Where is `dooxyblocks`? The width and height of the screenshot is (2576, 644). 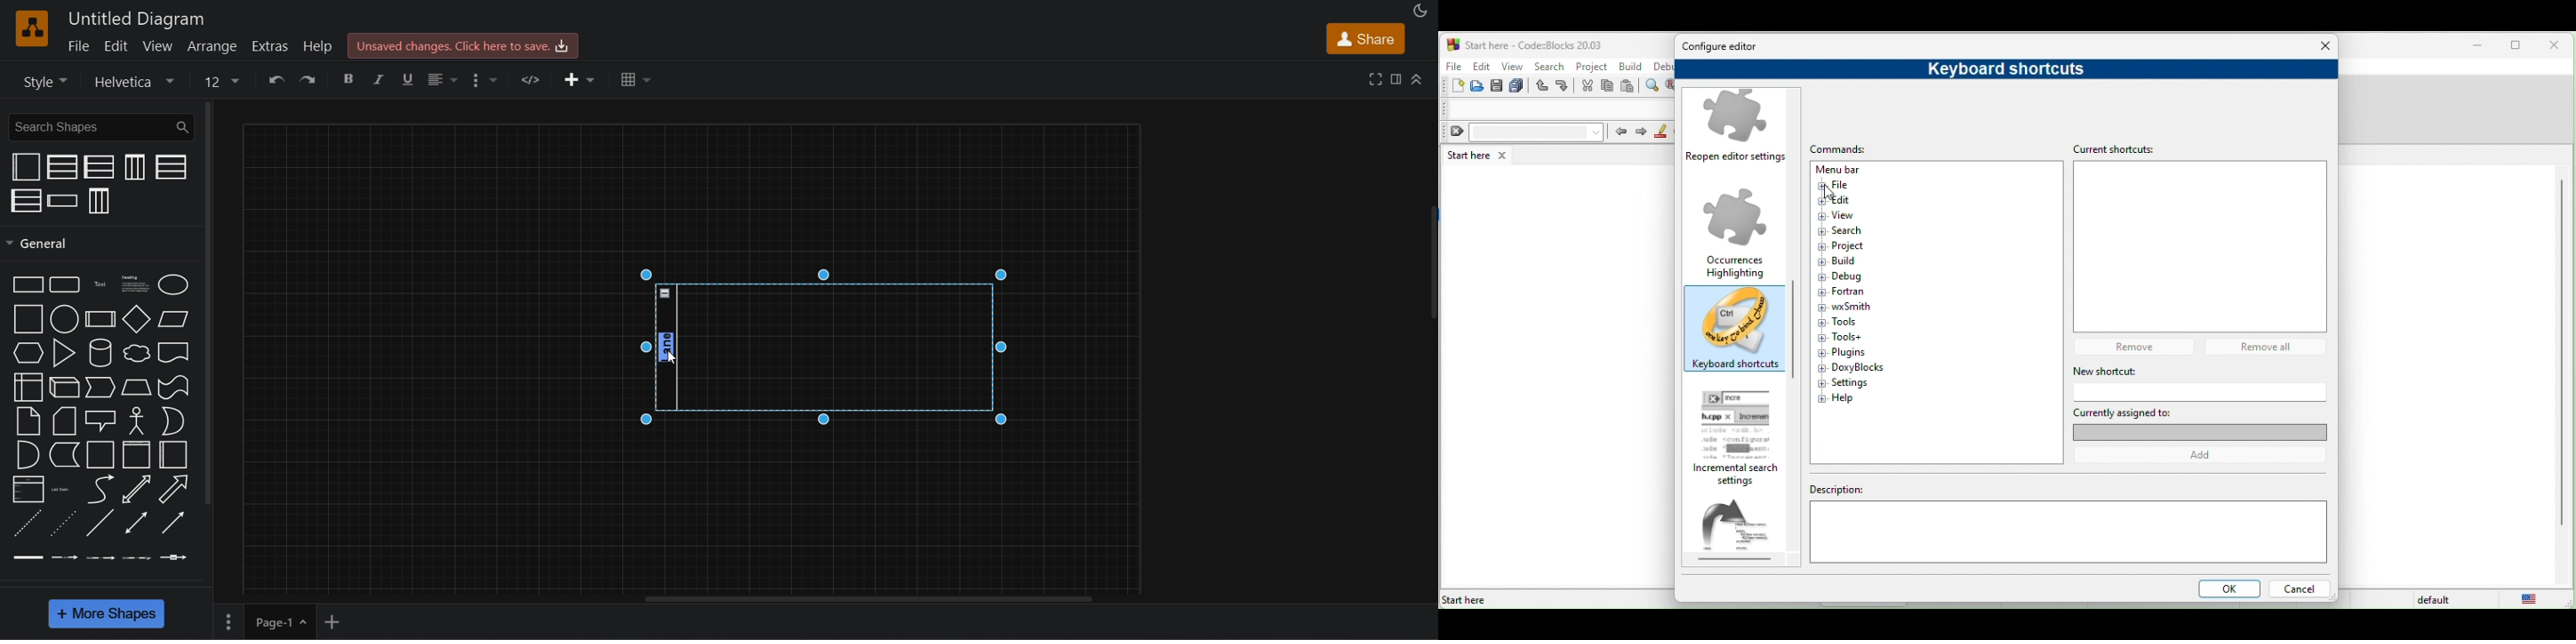
dooxyblocks is located at coordinates (1853, 367).